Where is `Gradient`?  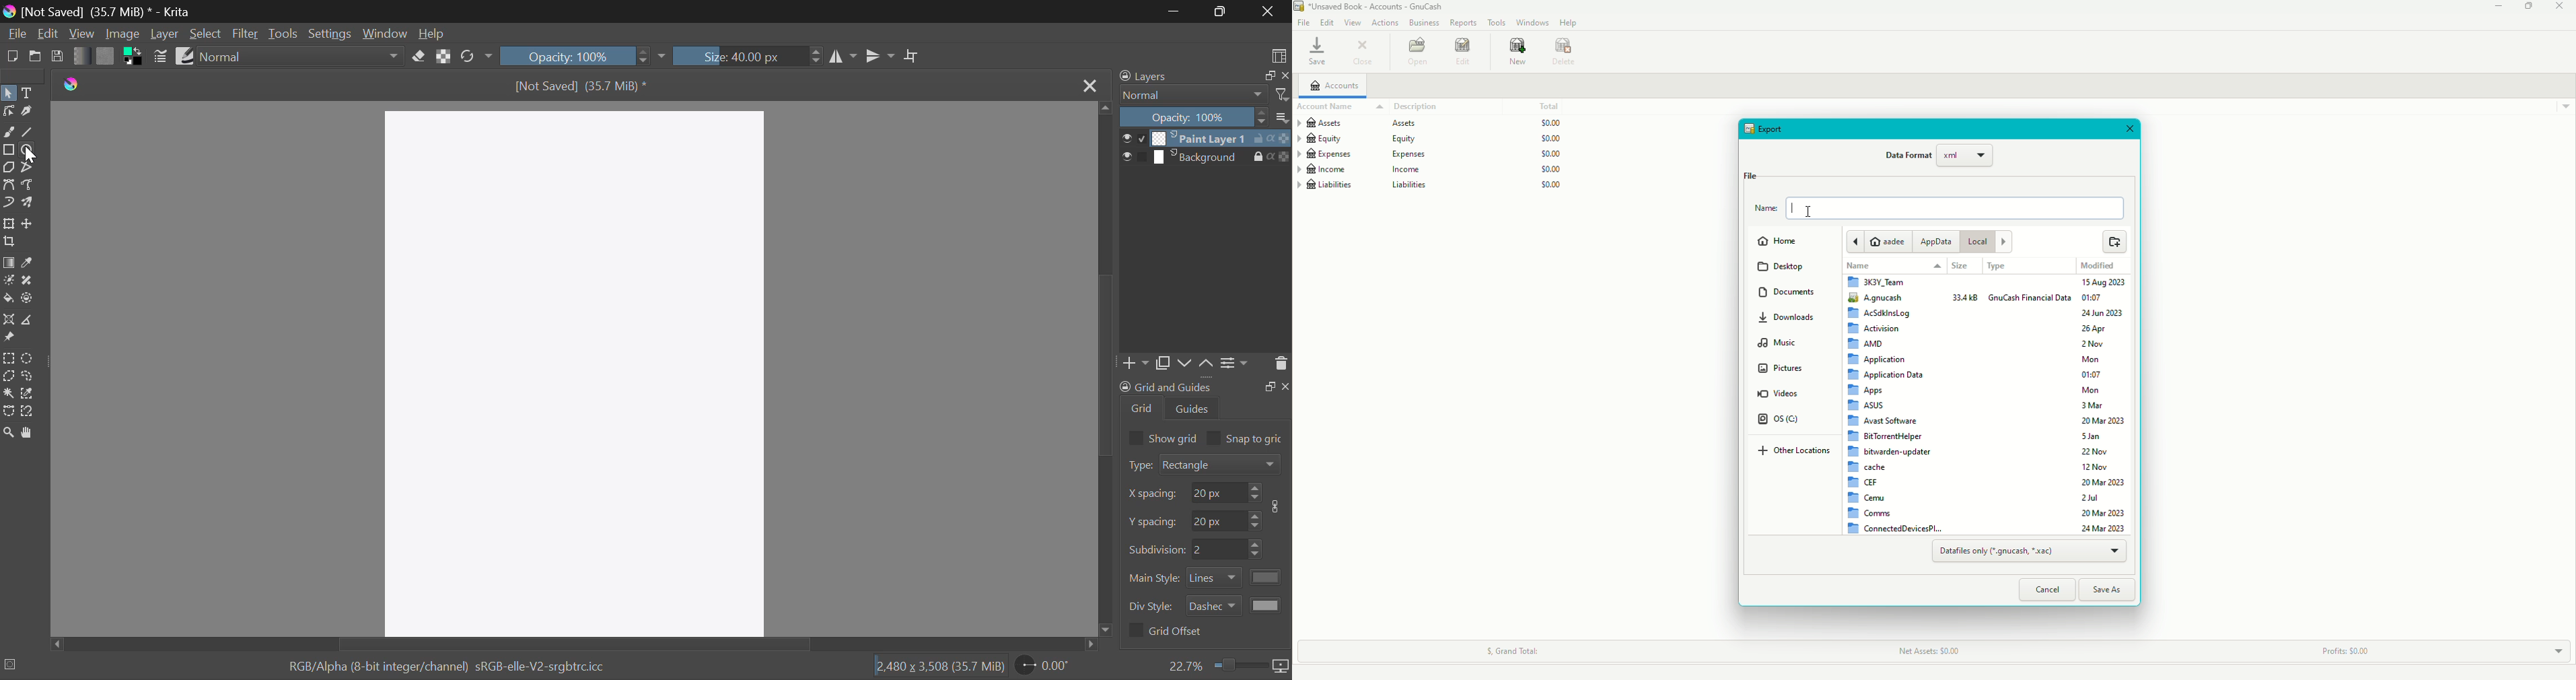
Gradient is located at coordinates (78, 56).